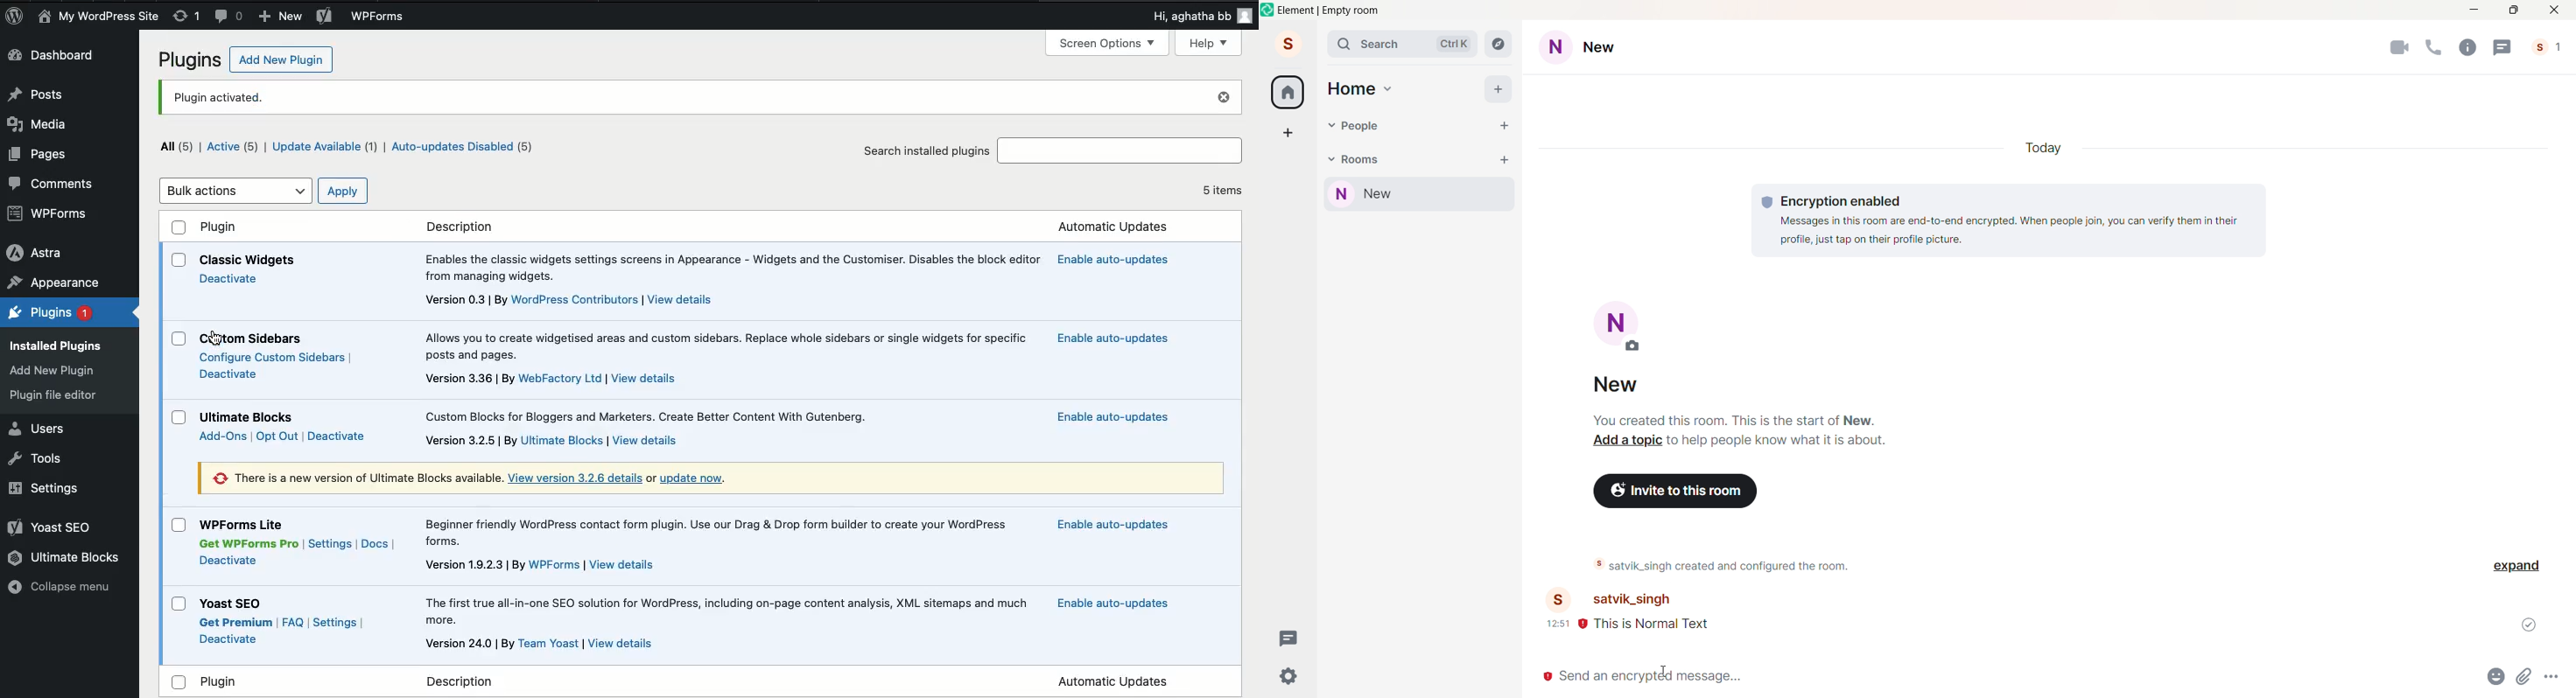  Describe the element at coordinates (218, 339) in the screenshot. I see `cursor` at that location.